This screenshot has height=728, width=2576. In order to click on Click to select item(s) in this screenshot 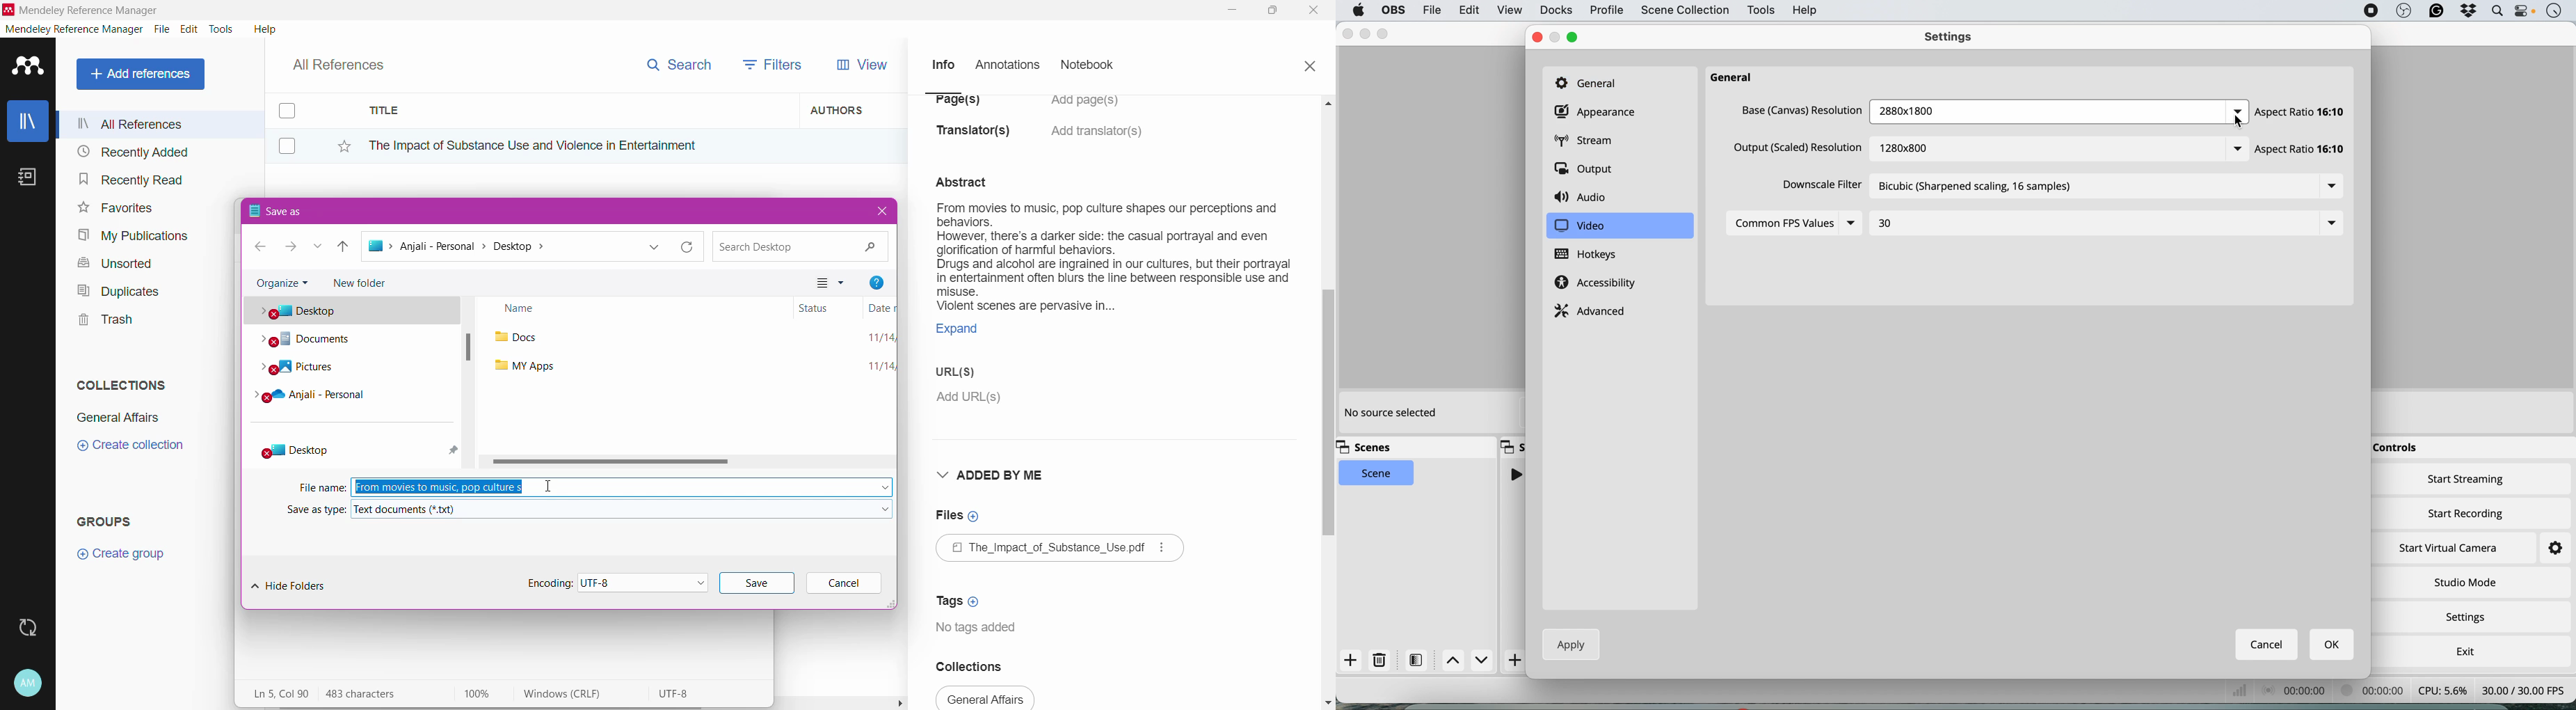, I will do `click(294, 127)`.